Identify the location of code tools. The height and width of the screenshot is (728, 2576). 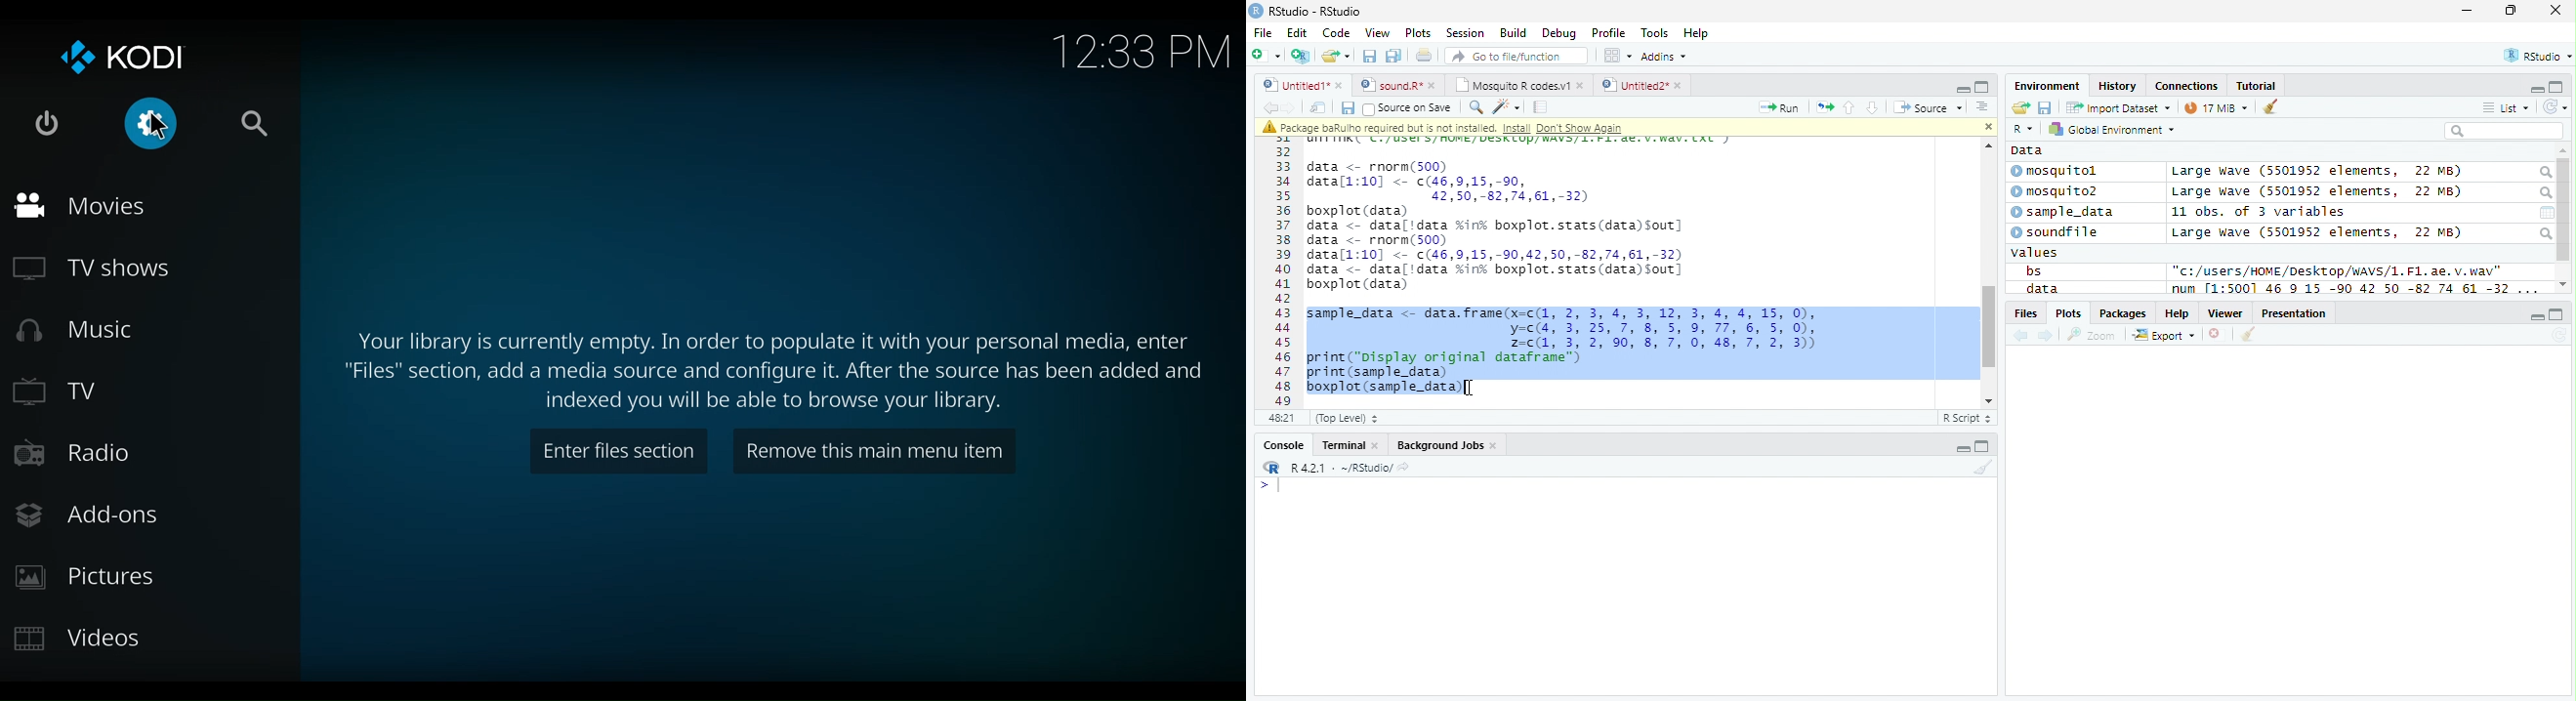
(1507, 107).